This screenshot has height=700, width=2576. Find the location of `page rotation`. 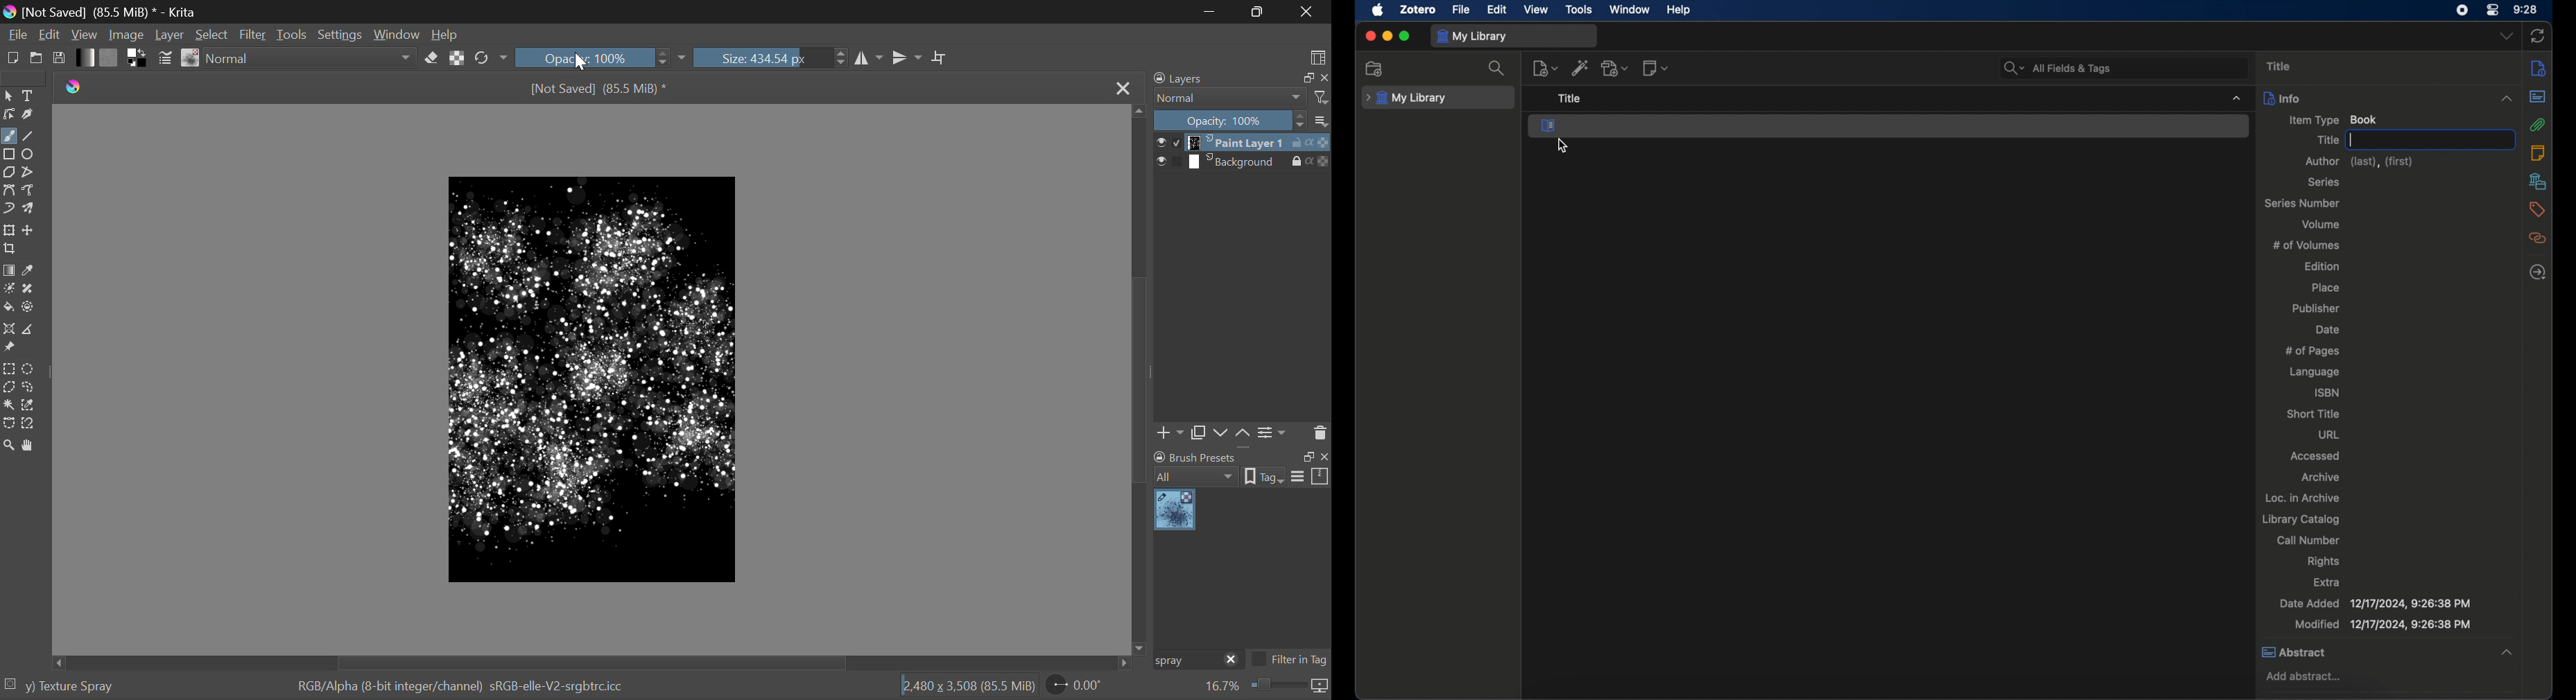

page rotation is located at coordinates (1075, 684).